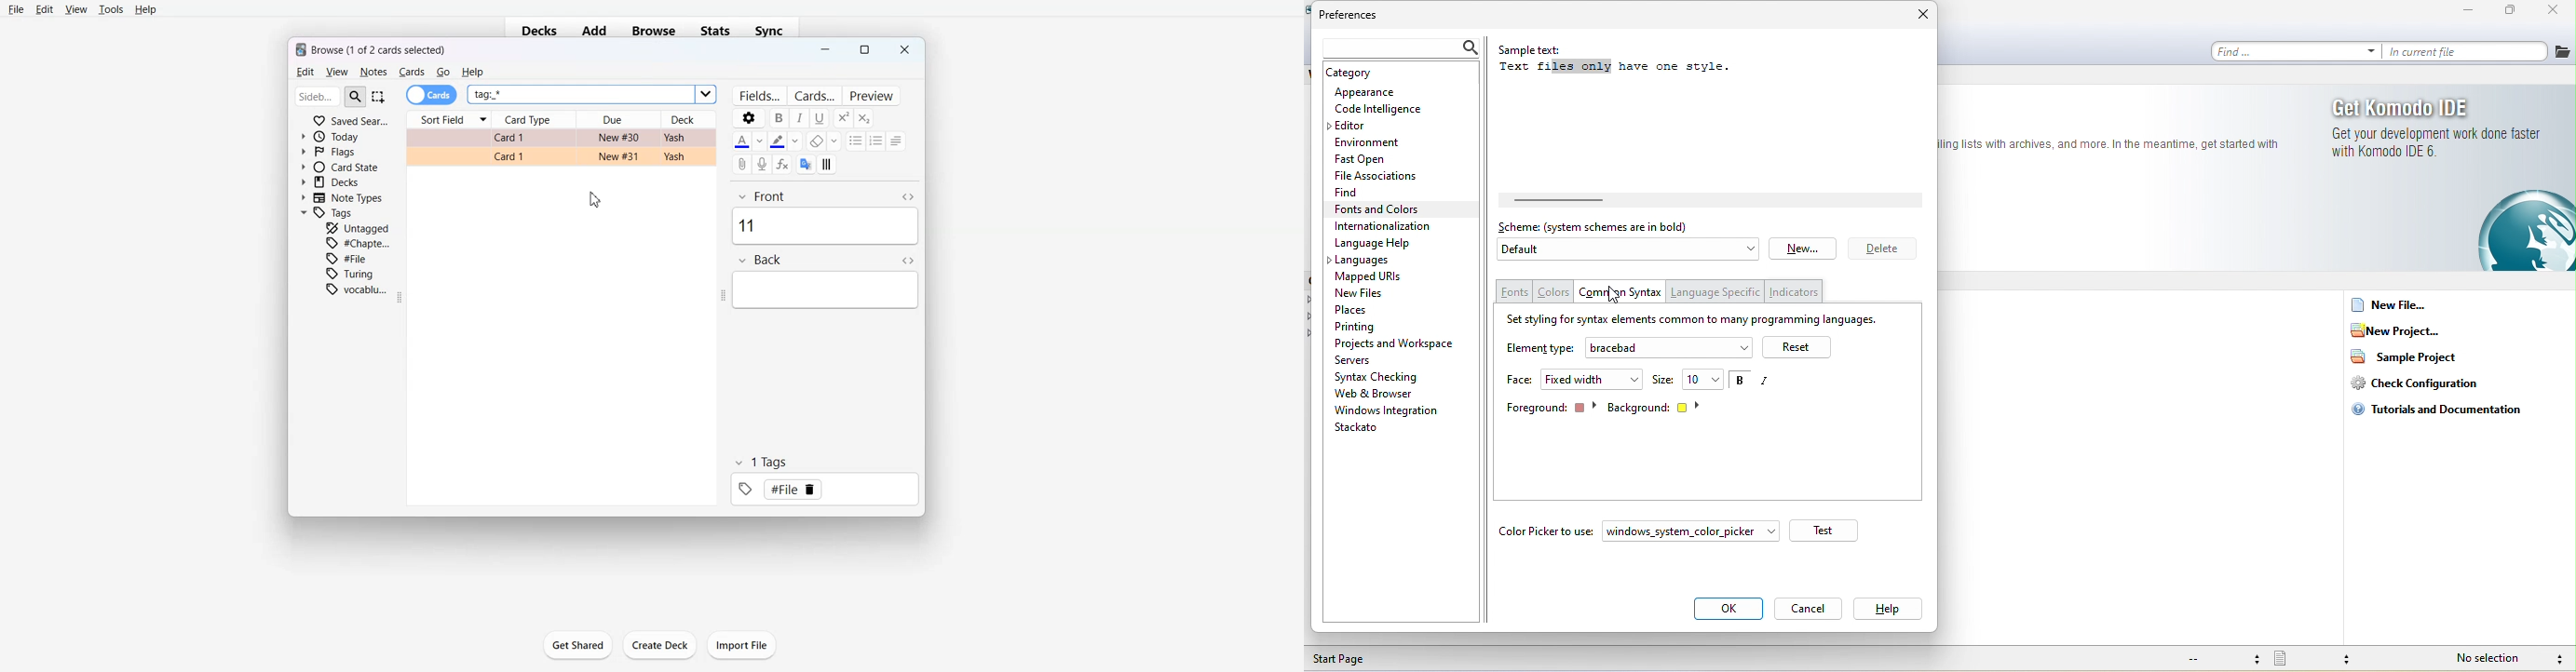  What do you see at coordinates (827, 164) in the screenshot?
I see `Apply Custom style` at bounding box center [827, 164].